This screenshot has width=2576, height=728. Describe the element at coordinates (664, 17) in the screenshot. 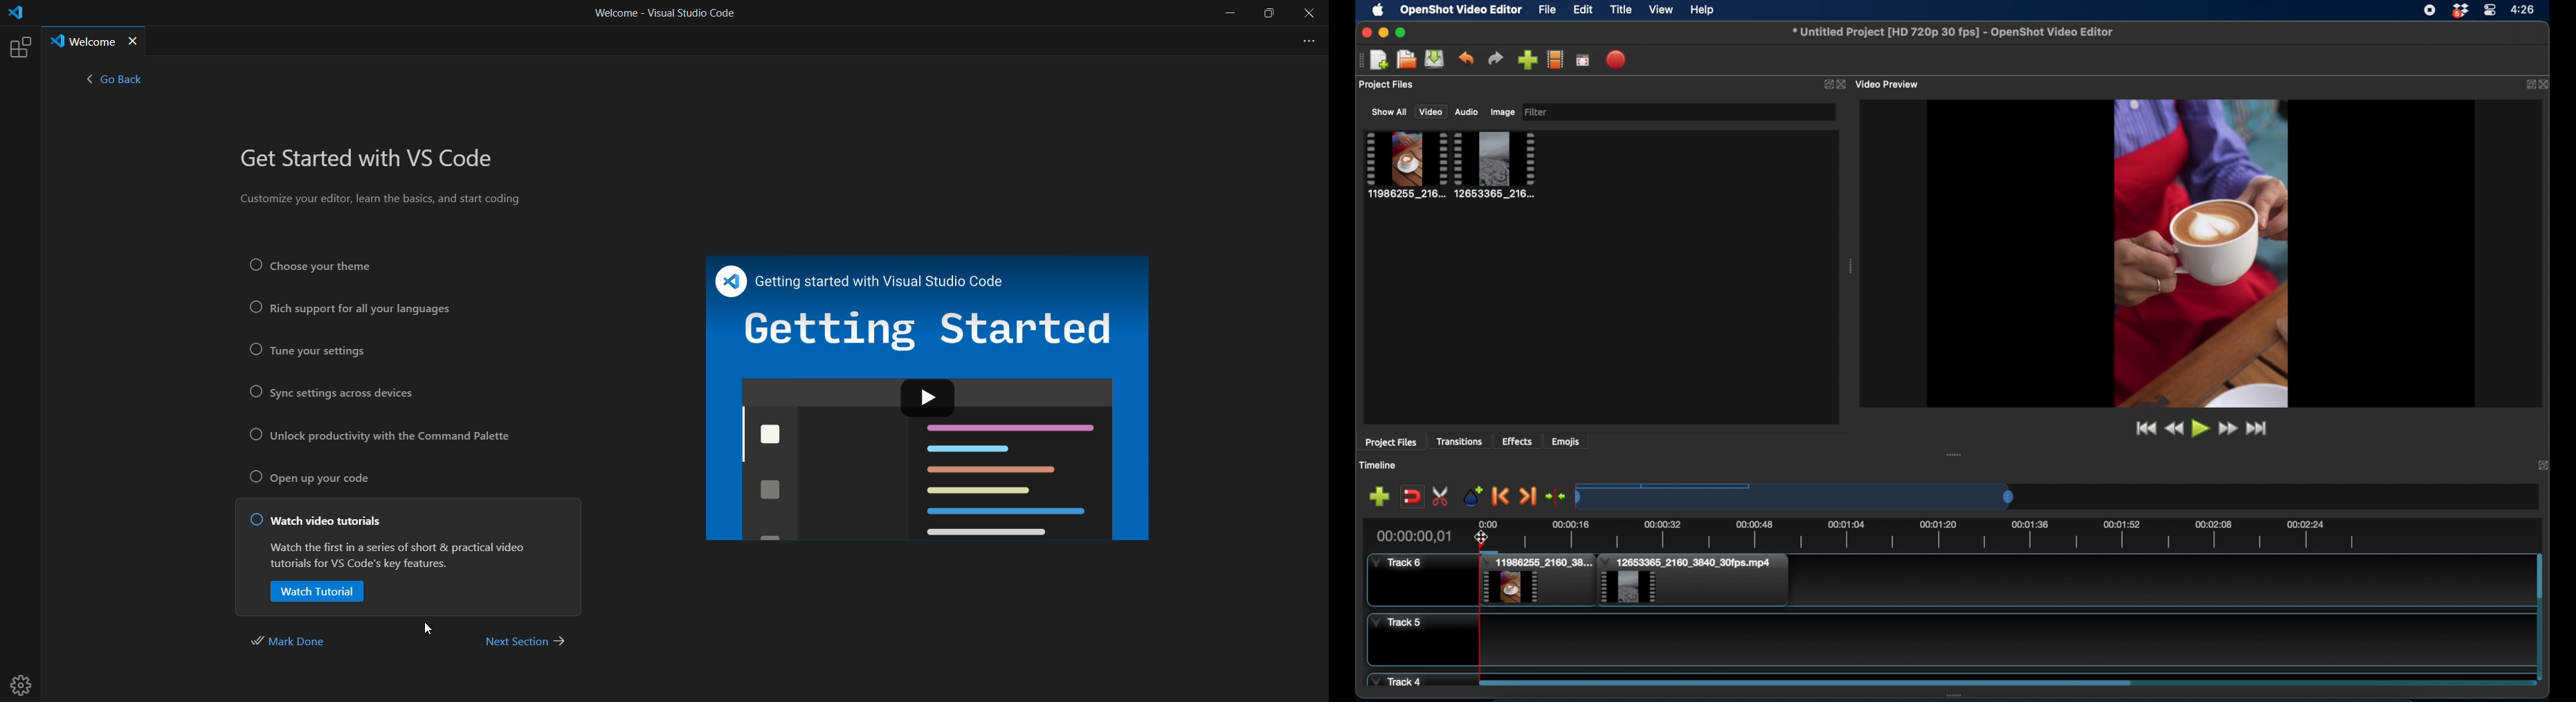

I see `Welcome - Visual Studio Code` at that location.